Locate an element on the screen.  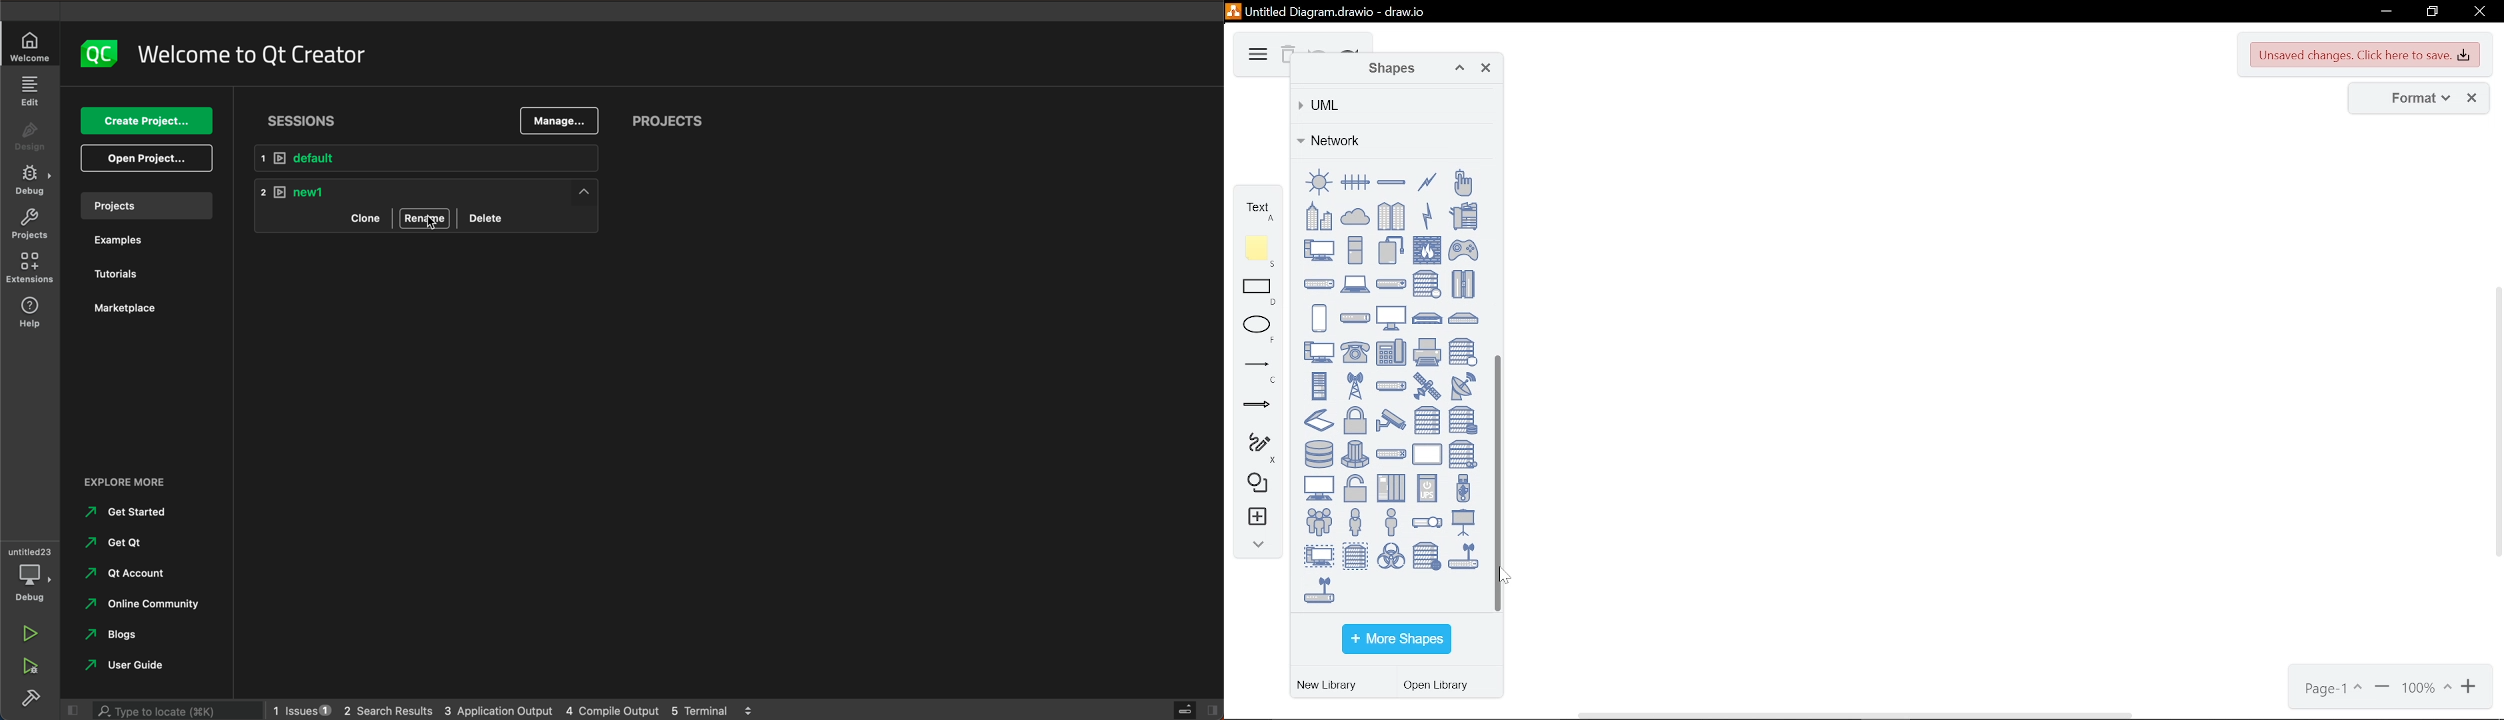
UPS enterprise is located at coordinates (1391, 488).